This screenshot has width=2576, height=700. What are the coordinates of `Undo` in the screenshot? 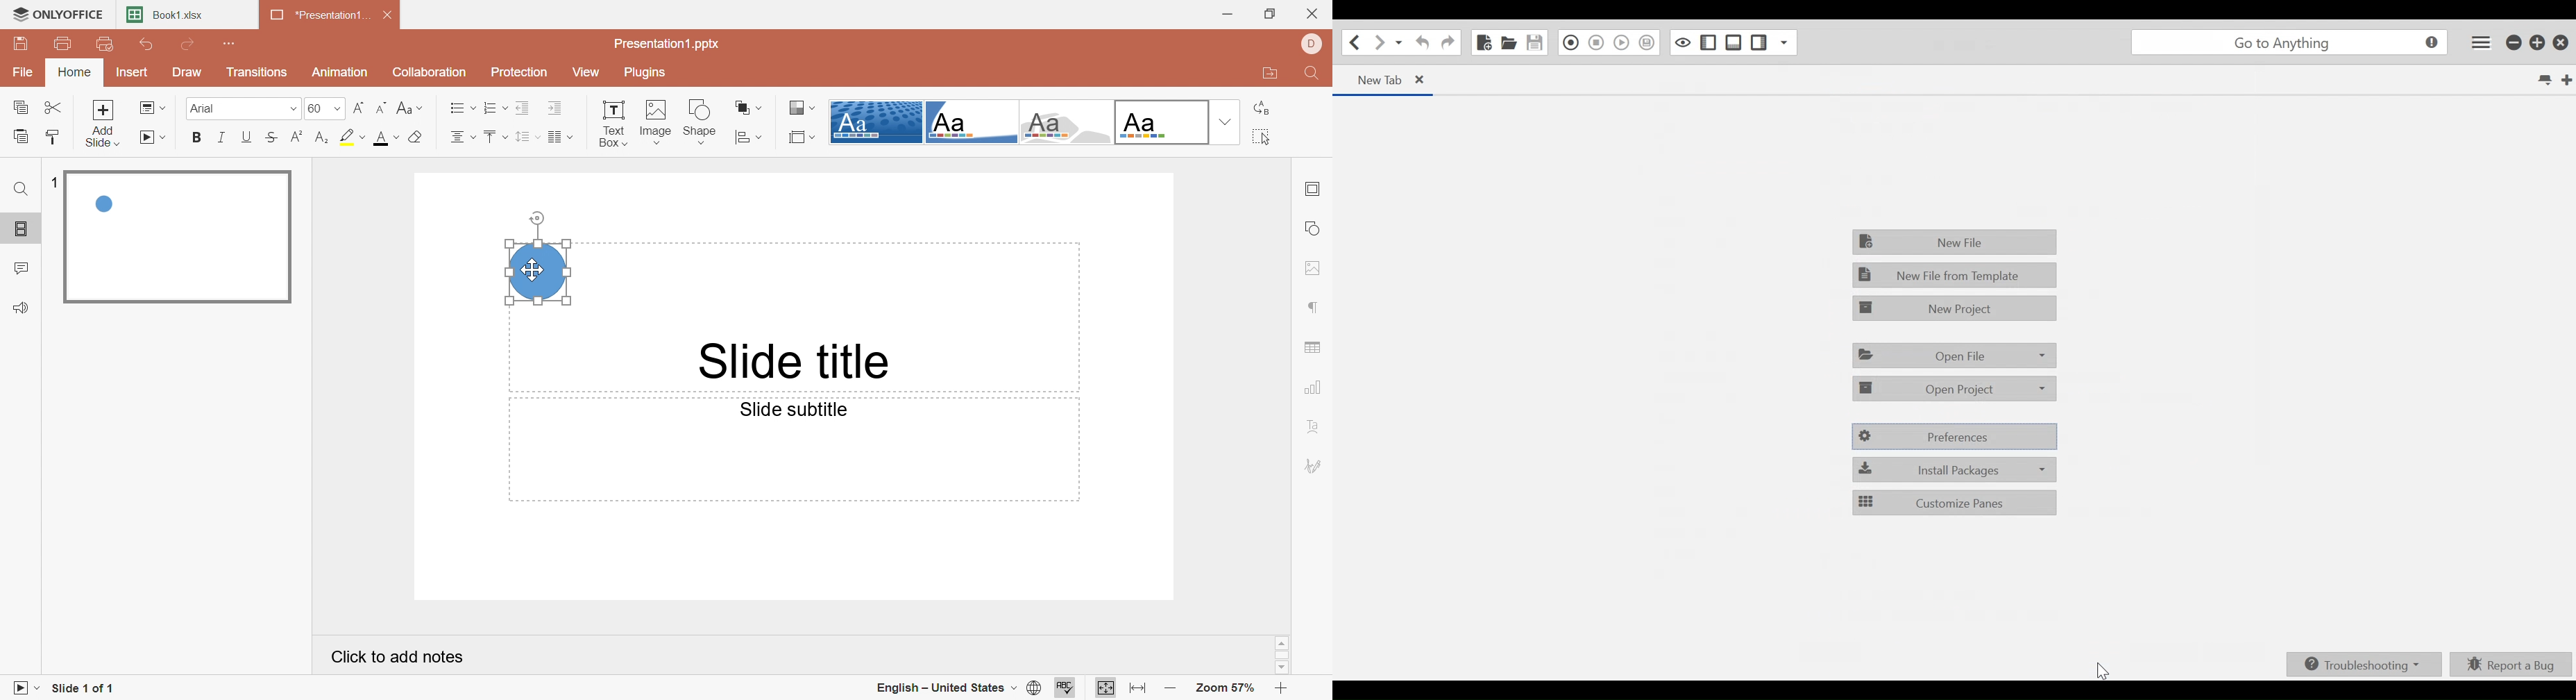 It's located at (149, 44).